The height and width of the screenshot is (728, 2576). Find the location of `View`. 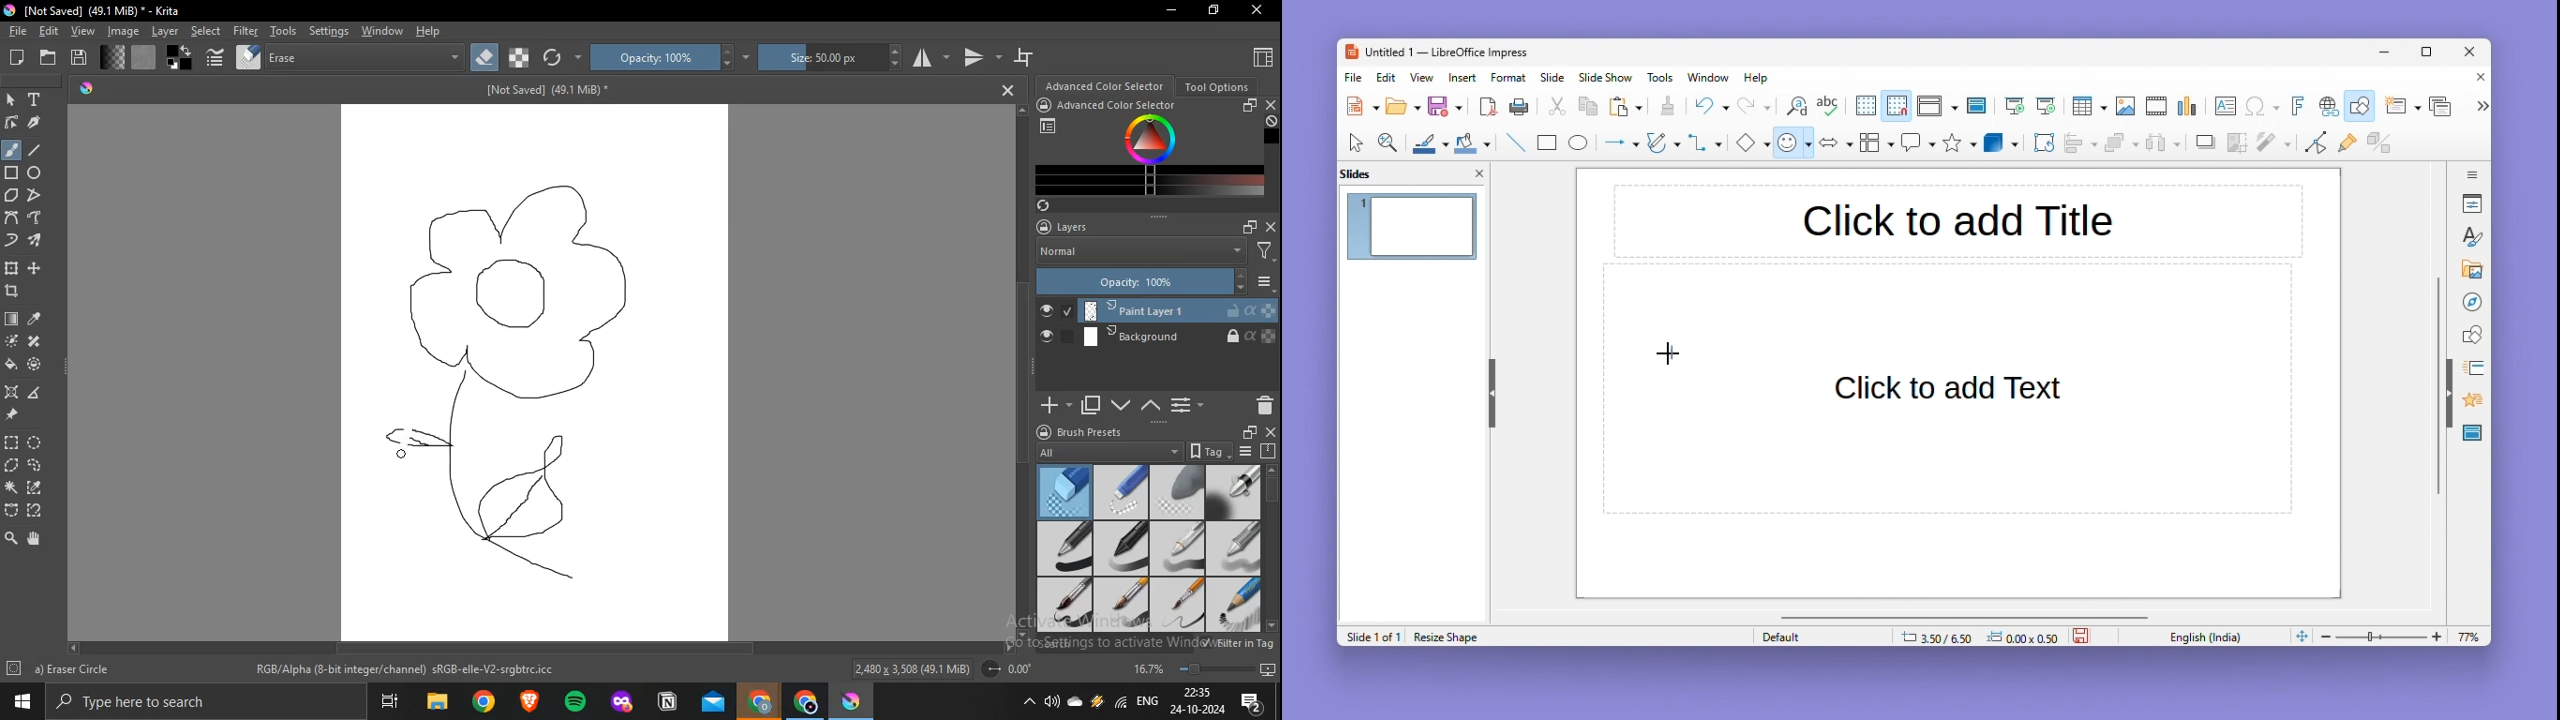

View is located at coordinates (1425, 77).